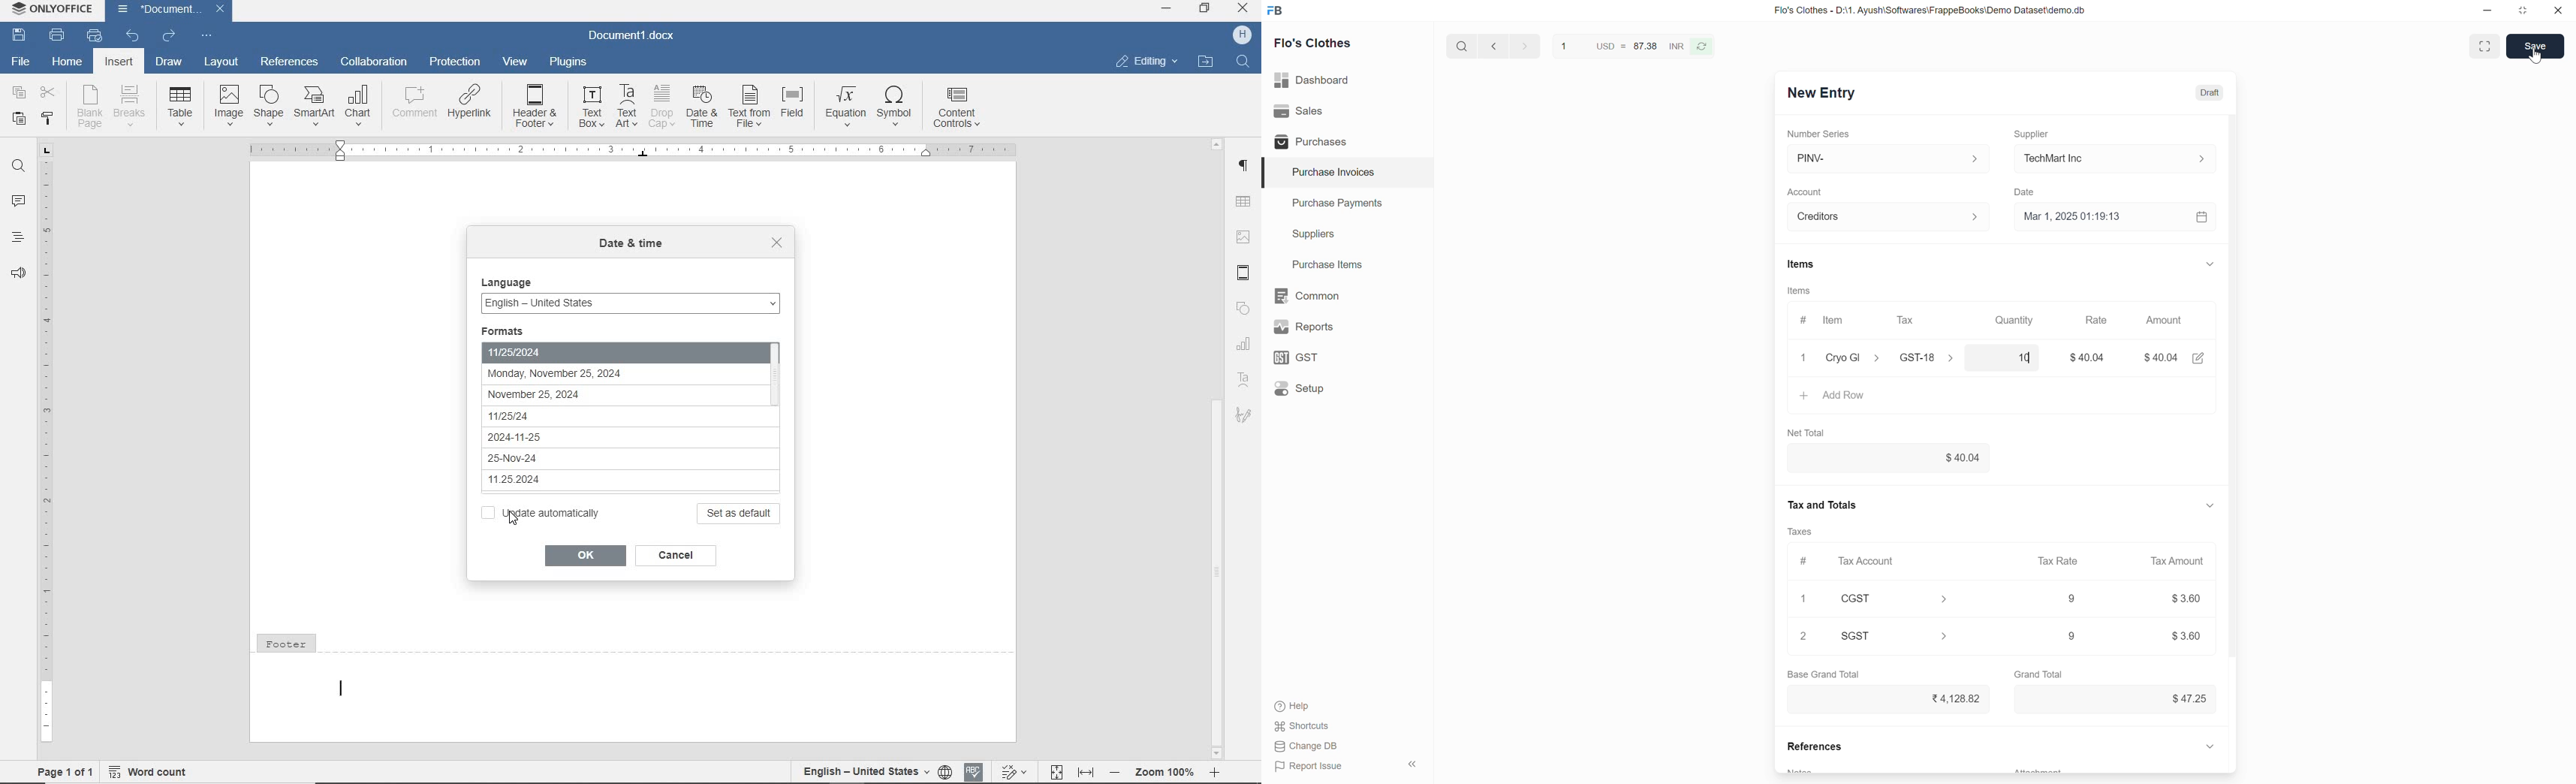 The height and width of the screenshot is (784, 2576). Describe the element at coordinates (17, 167) in the screenshot. I see `find` at that location.